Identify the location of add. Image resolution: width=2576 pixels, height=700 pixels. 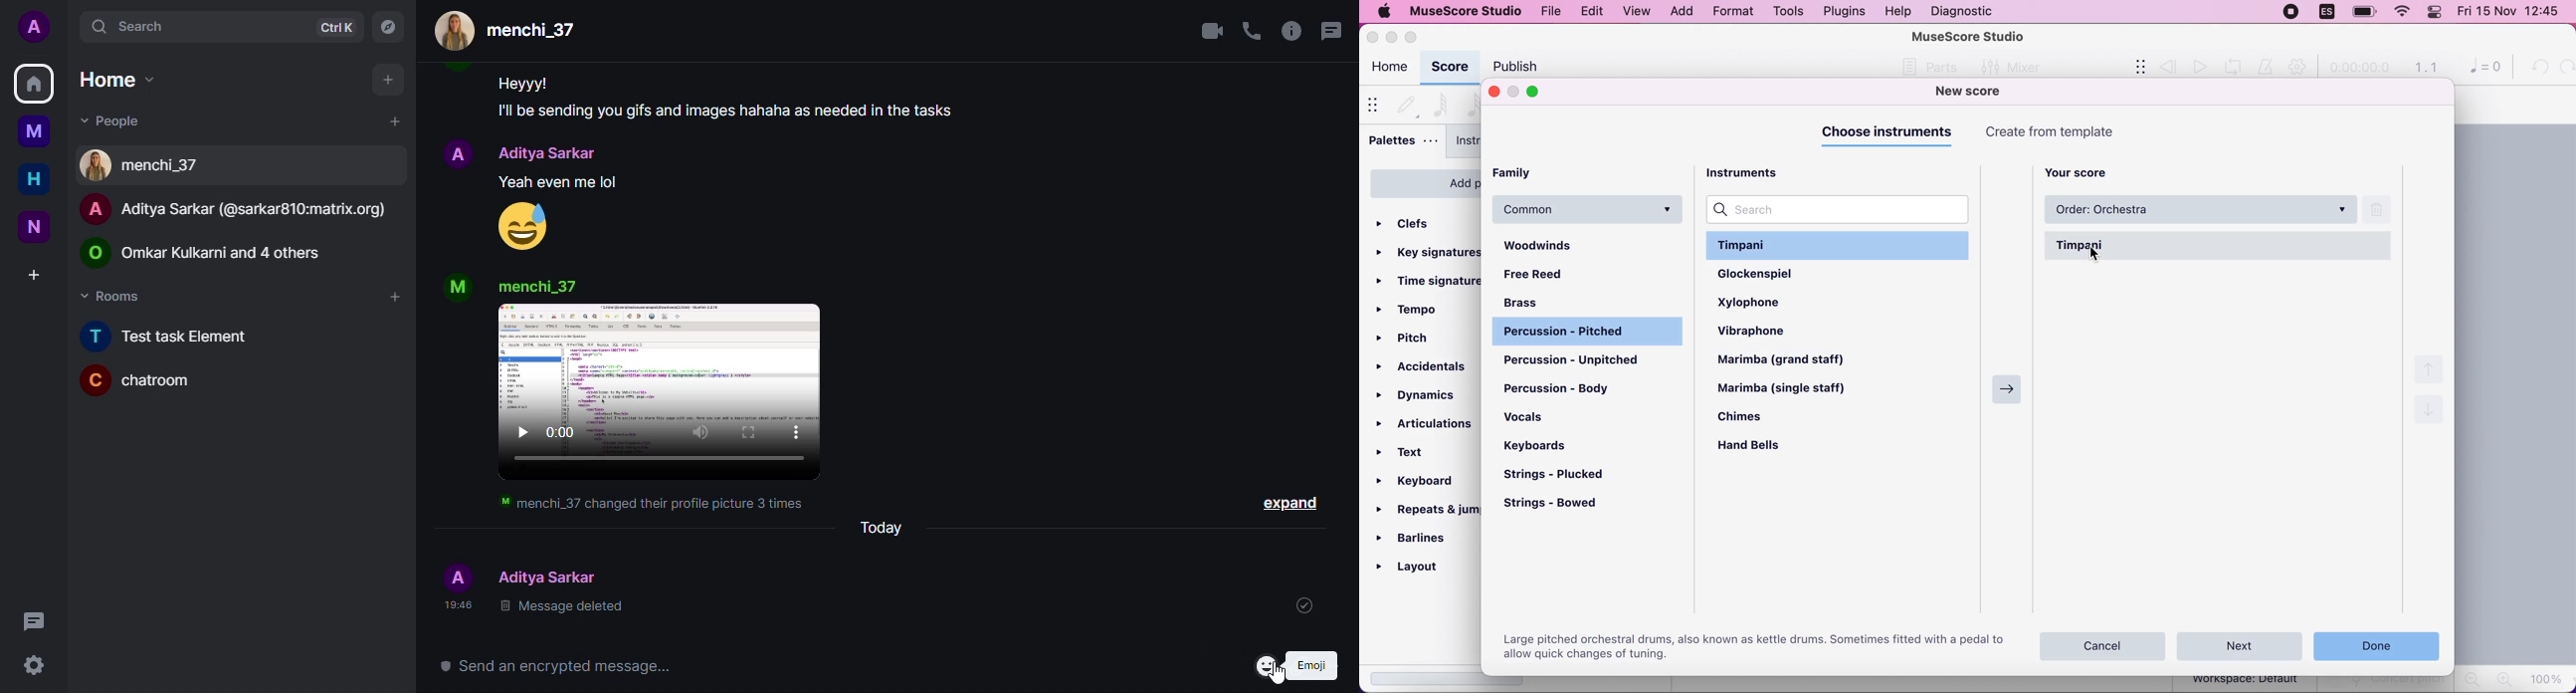
(393, 297).